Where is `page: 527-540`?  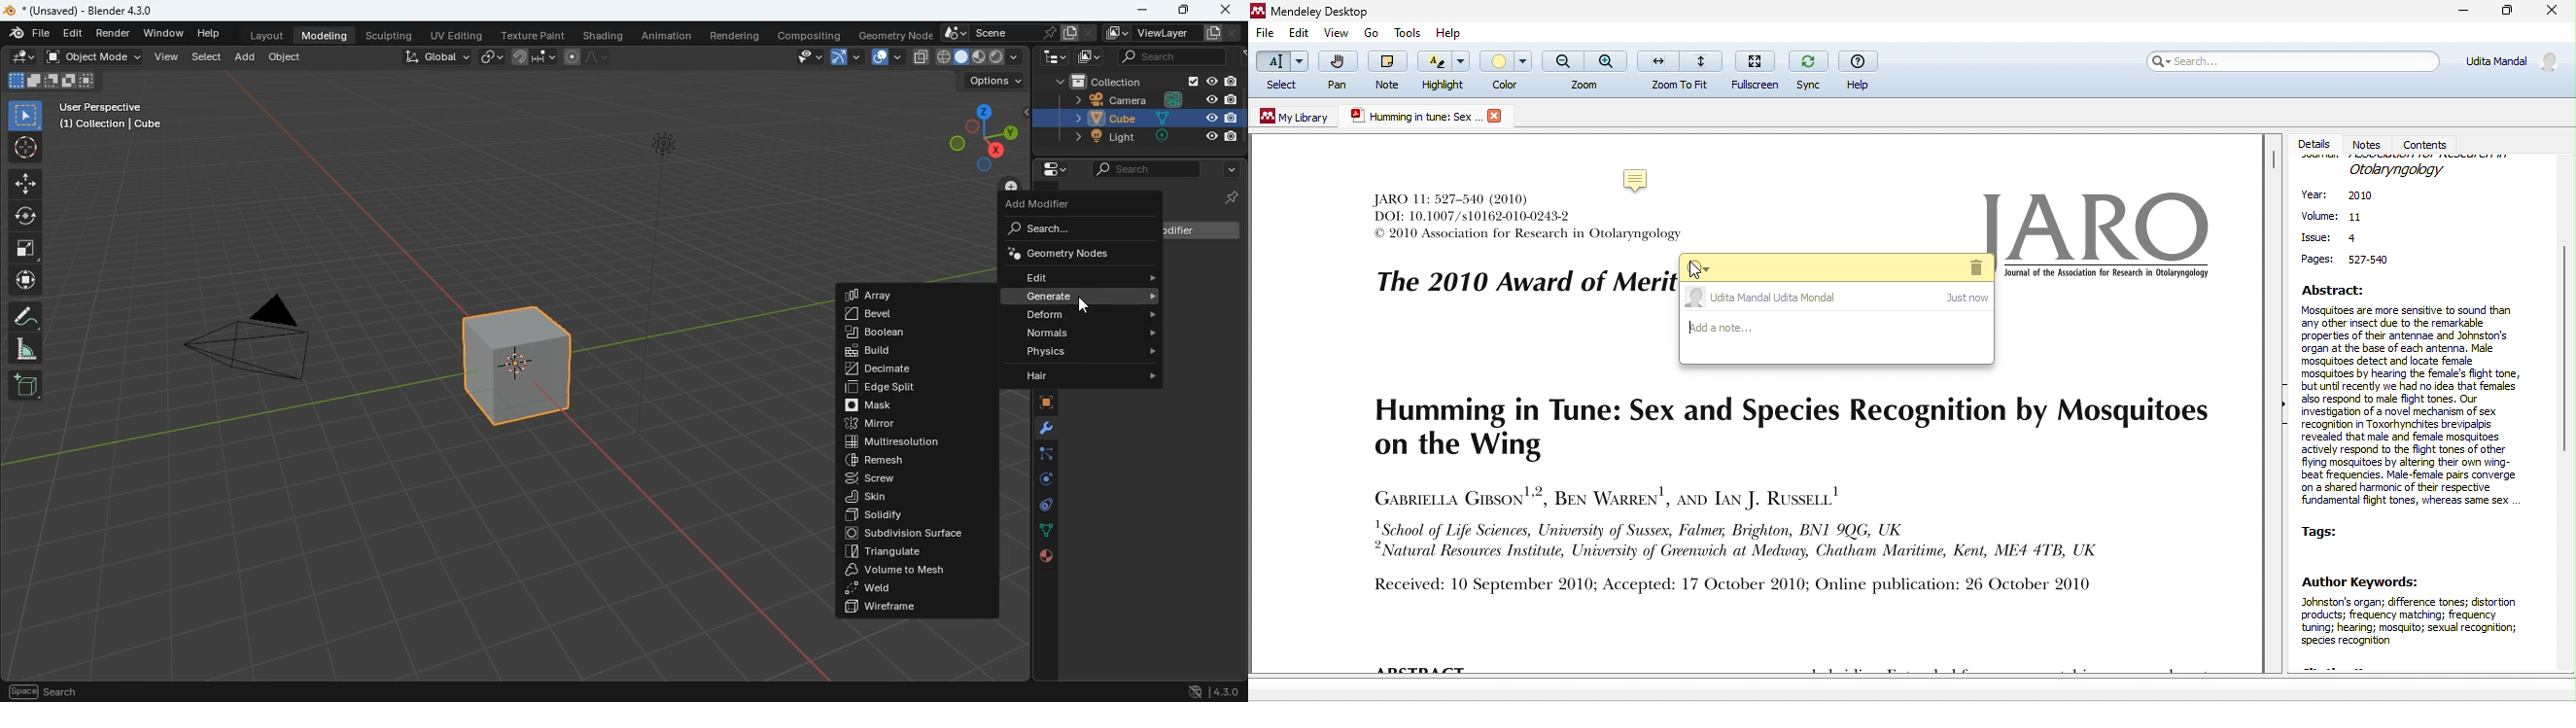
page: 527-540 is located at coordinates (2350, 261).